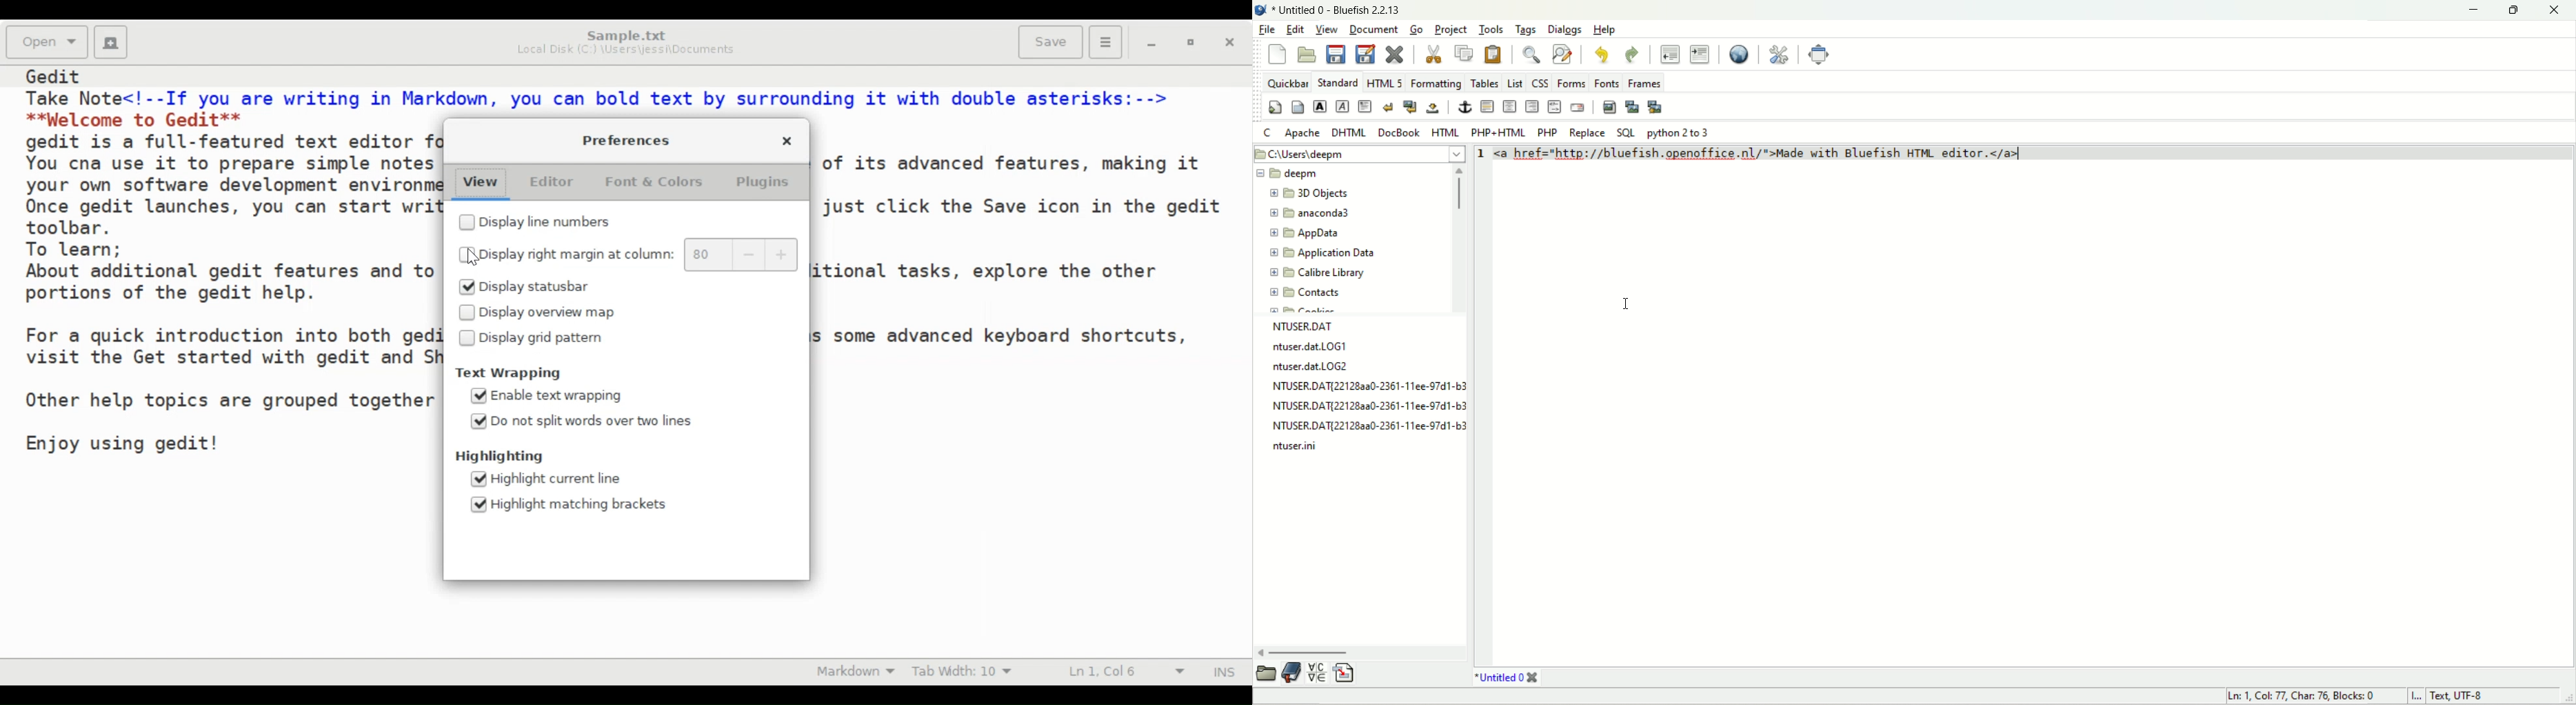 Image resolution: width=2576 pixels, height=728 pixels. What do you see at coordinates (1303, 295) in the screenshot?
I see `contacts` at bounding box center [1303, 295].